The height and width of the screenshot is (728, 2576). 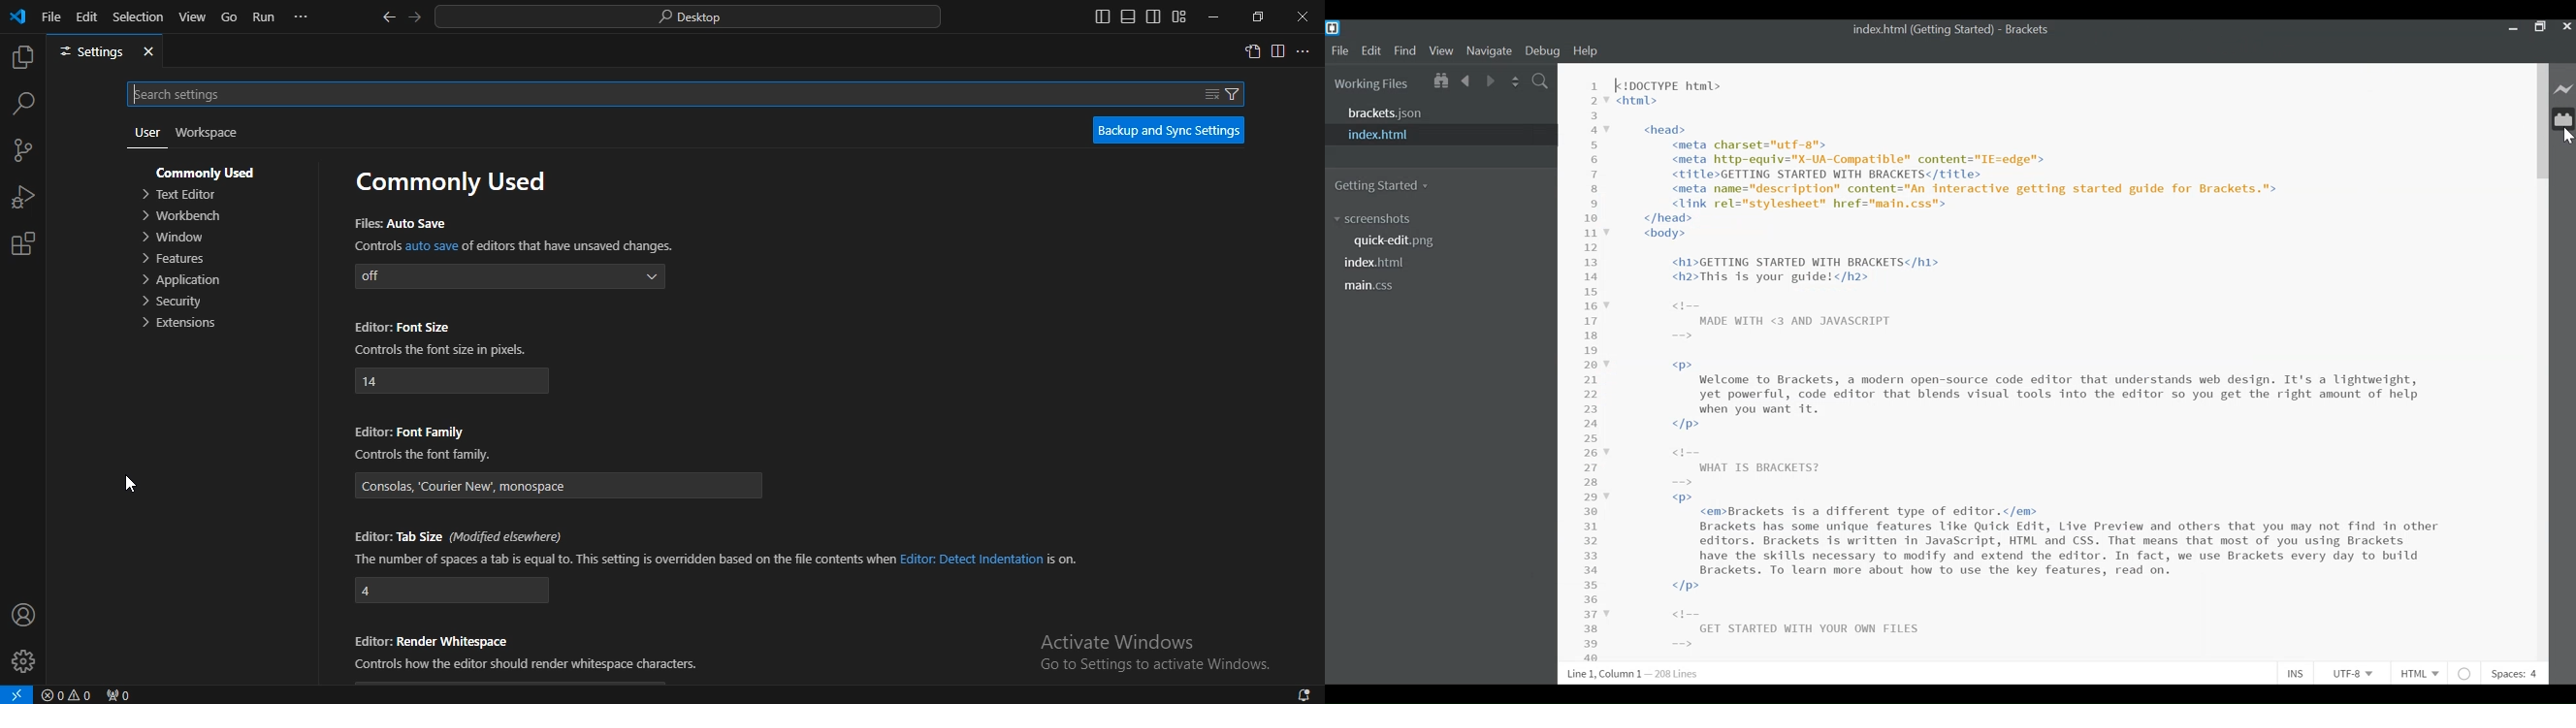 What do you see at coordinates (1635, 671) in the screenshot?
I see `Line, Column Preferences` at bounding box center [1635, 671].